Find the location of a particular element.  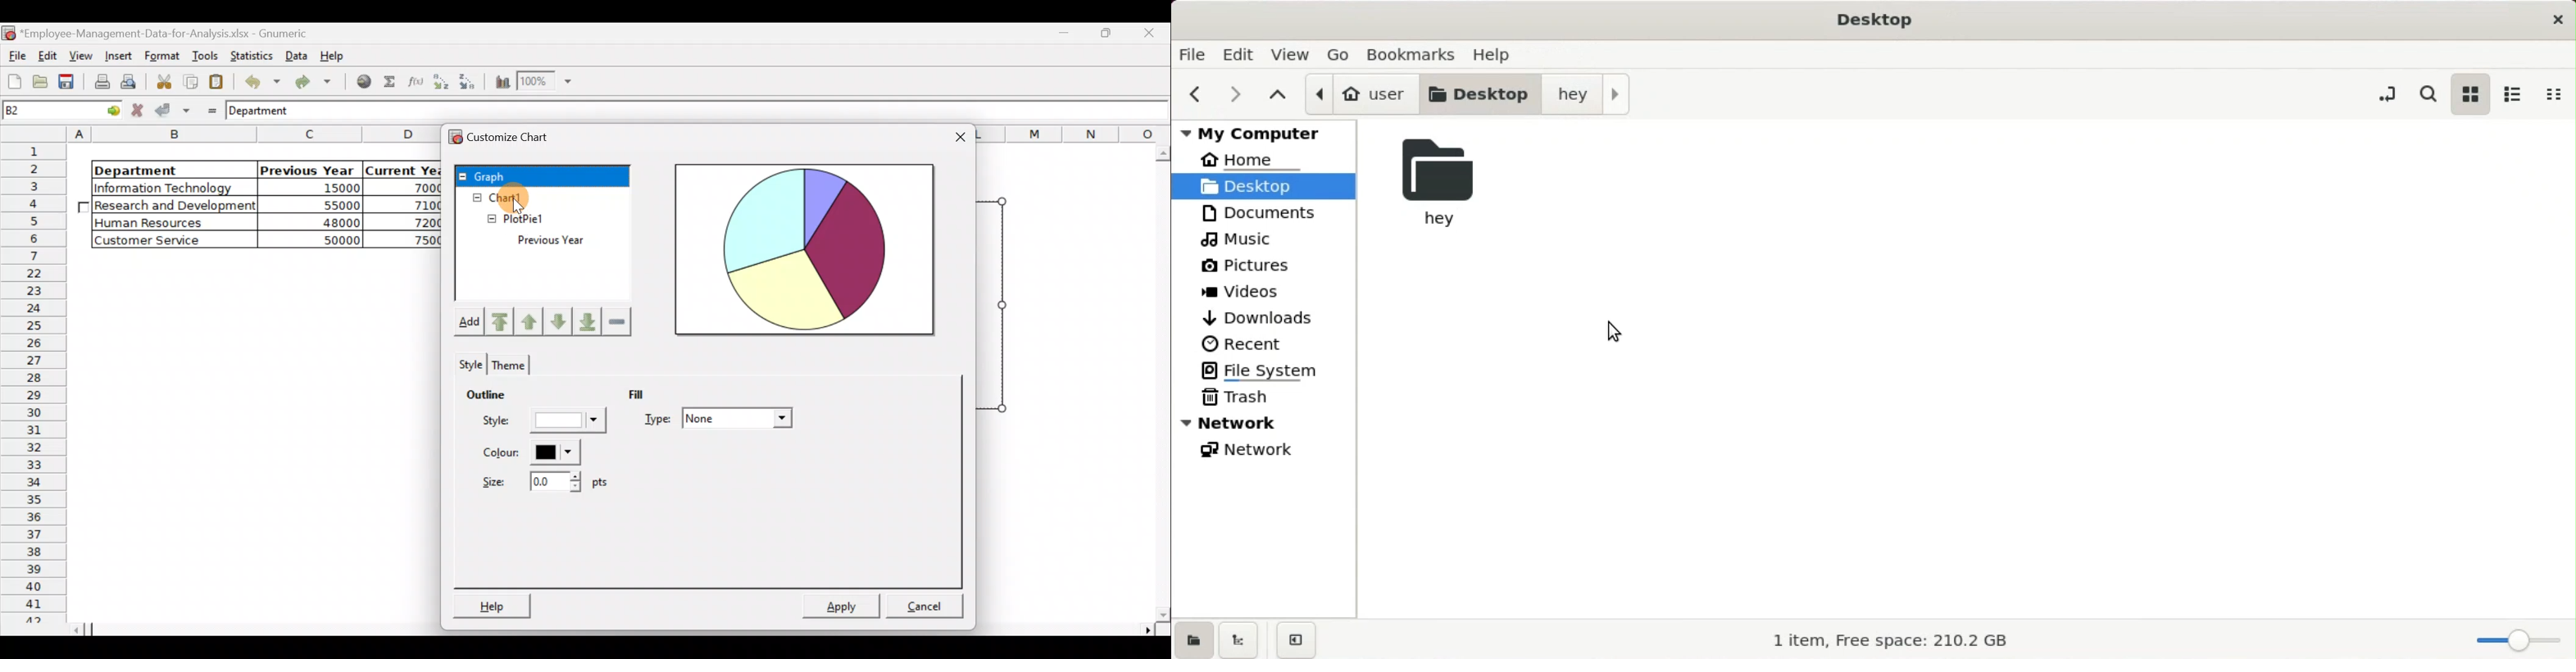

Desktop is located at coordinates (1880, 21).